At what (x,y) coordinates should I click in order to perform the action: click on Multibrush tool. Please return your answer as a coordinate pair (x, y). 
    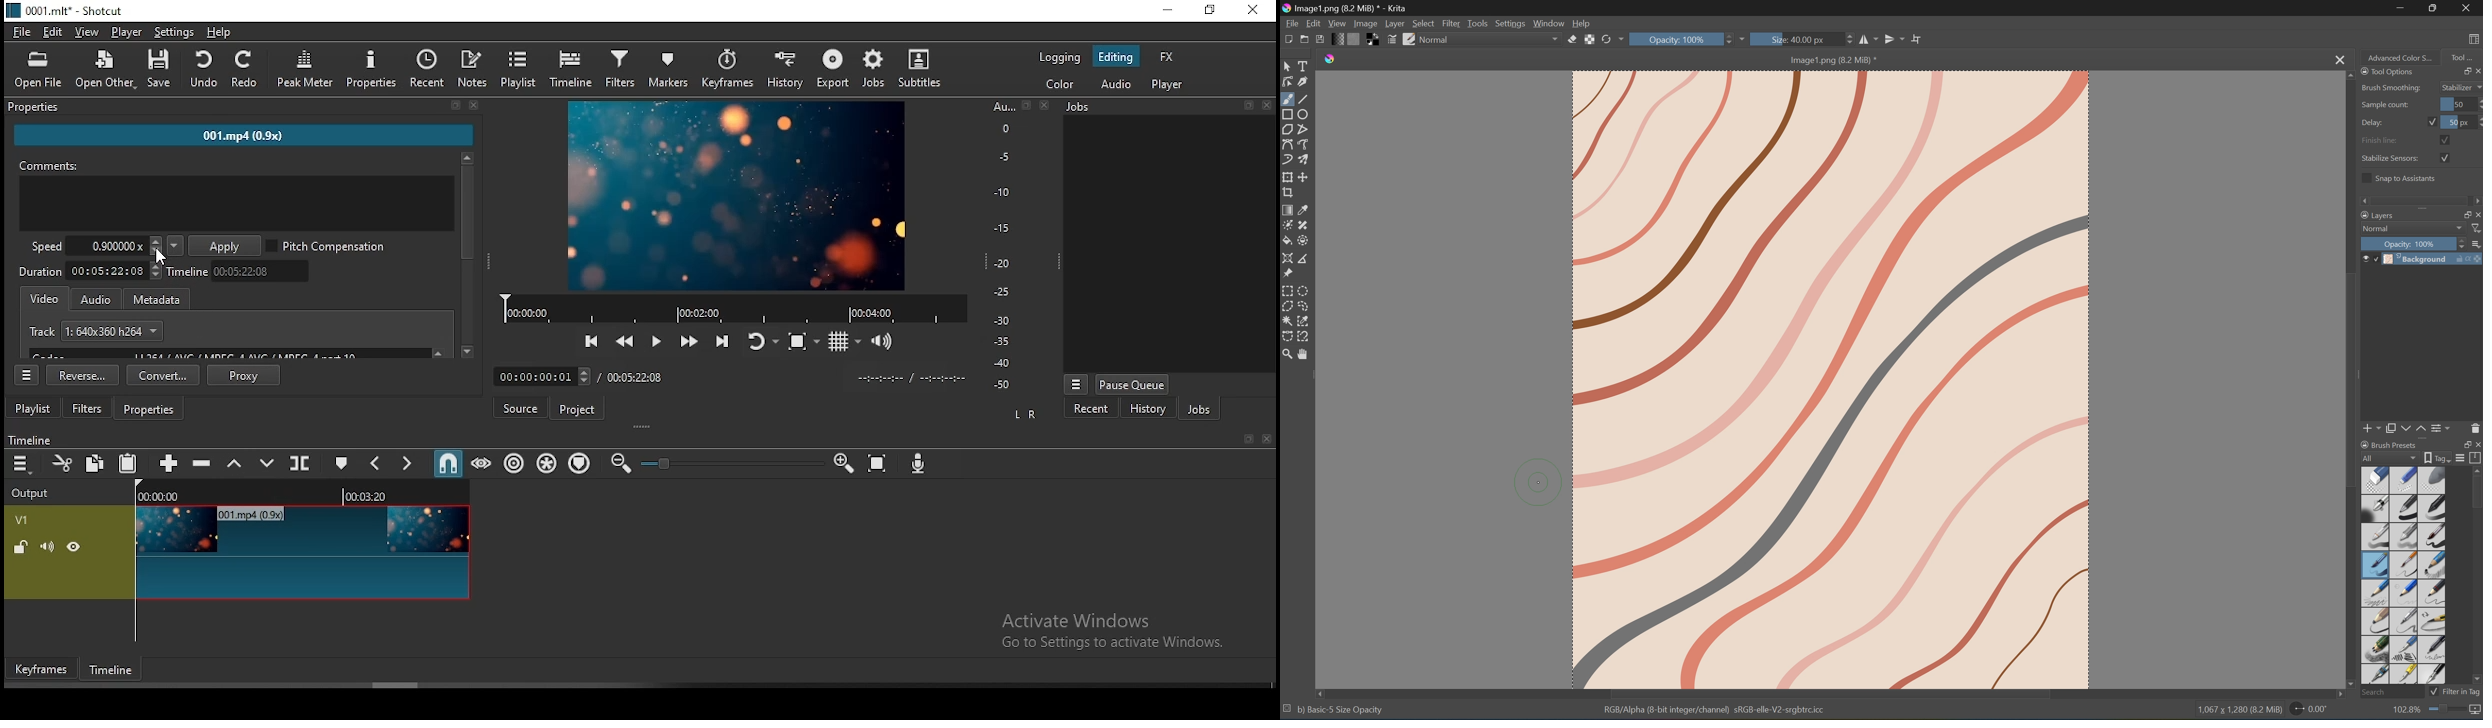
    Looking at the image, I should click on (1305, 158).